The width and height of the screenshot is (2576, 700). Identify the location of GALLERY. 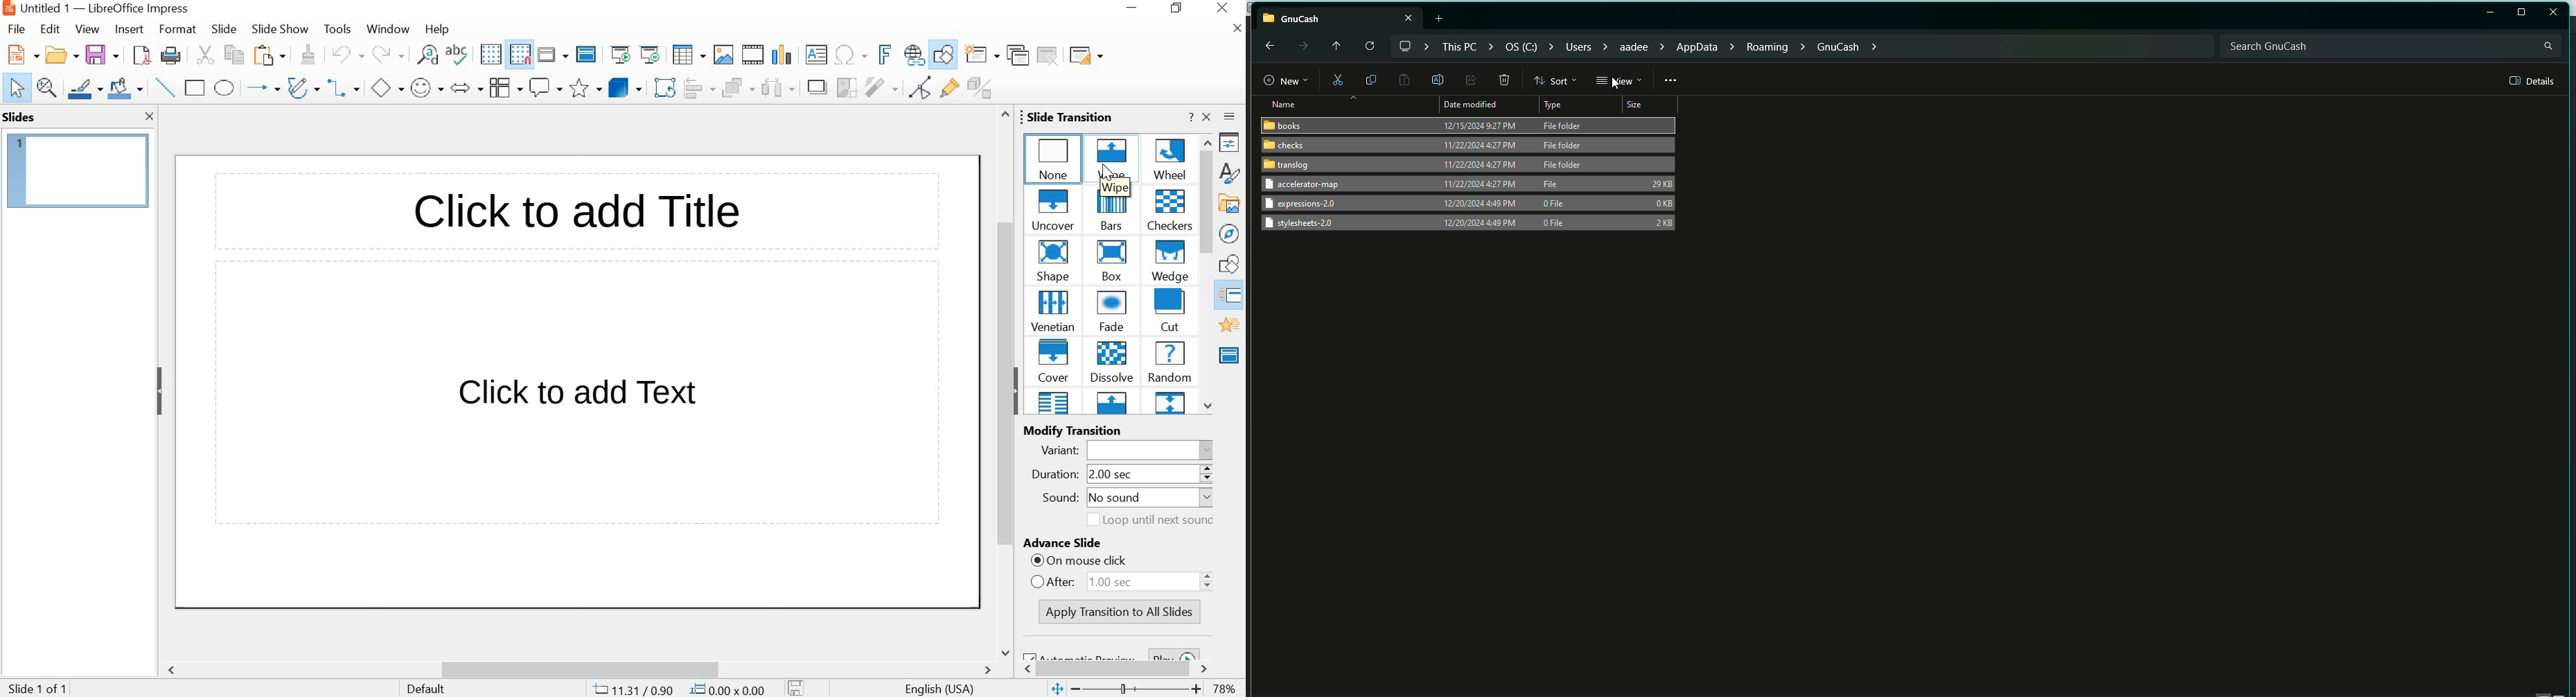
(1229, 202).